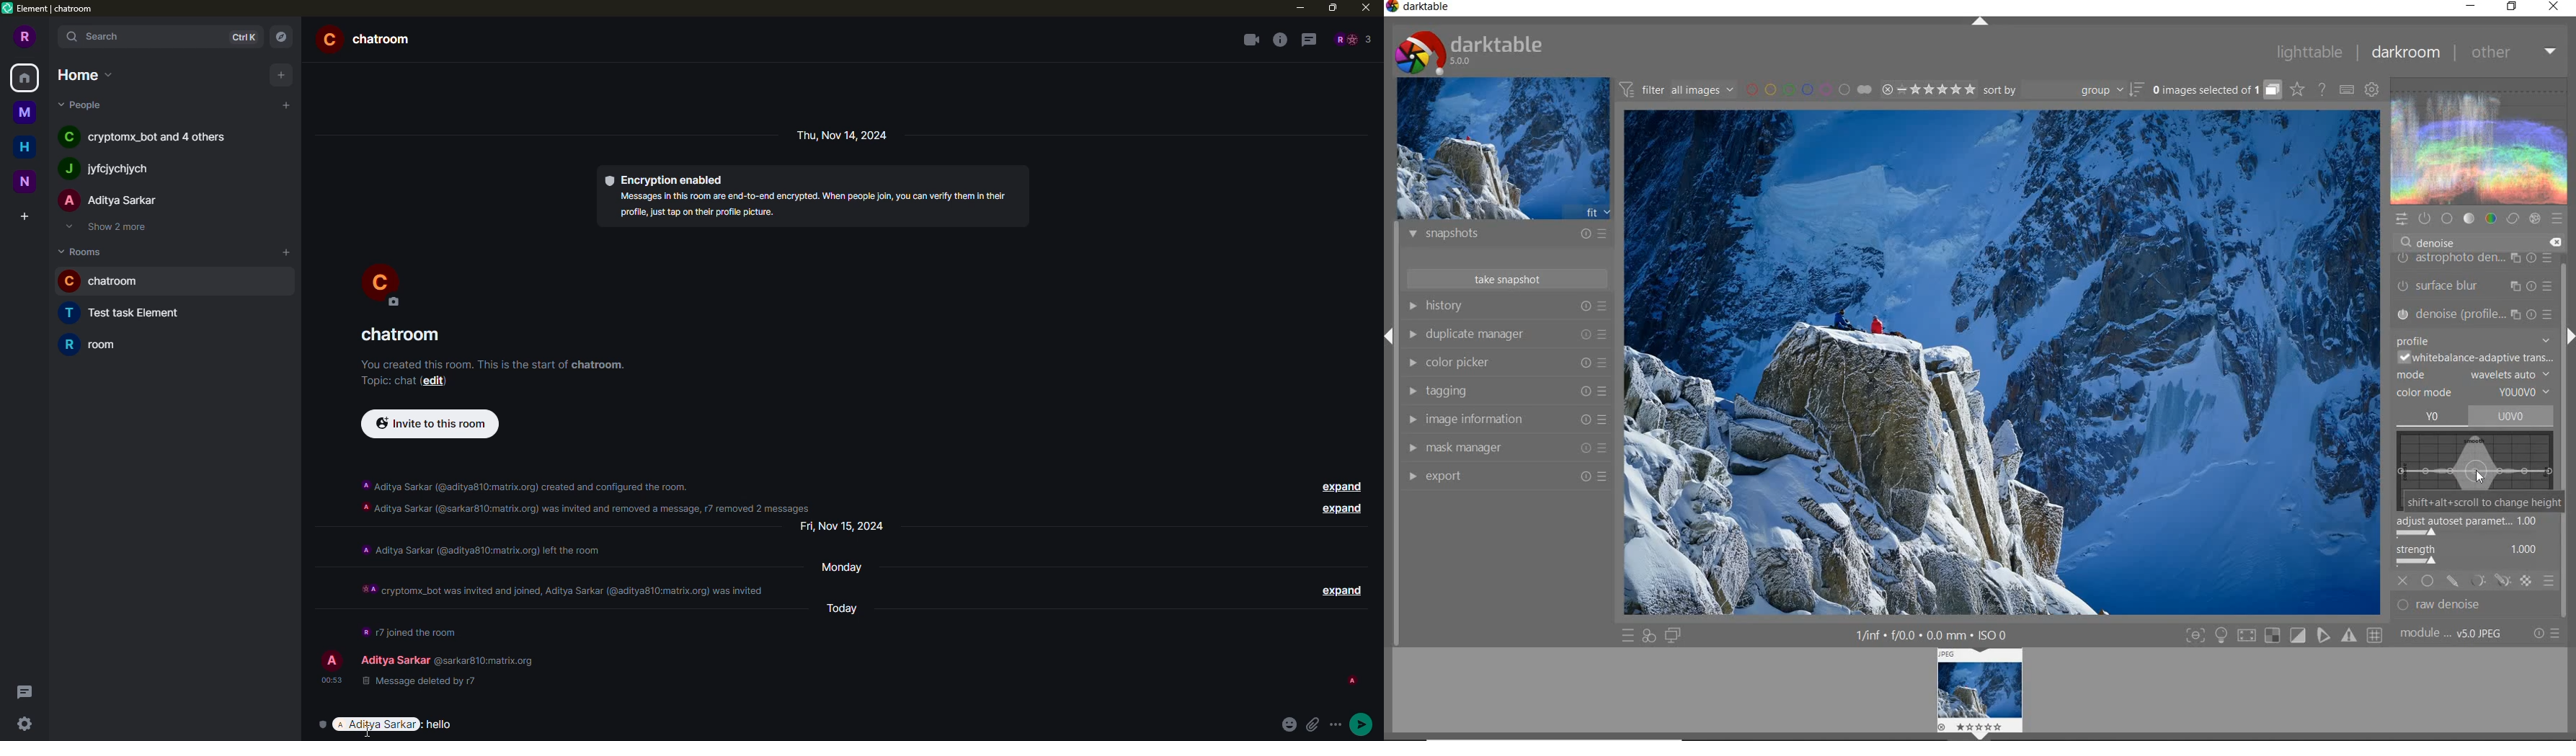 Image resolution: width=2576 pixels, height=756 pixels. I want to click on CURSOR, so click(2533, 420).